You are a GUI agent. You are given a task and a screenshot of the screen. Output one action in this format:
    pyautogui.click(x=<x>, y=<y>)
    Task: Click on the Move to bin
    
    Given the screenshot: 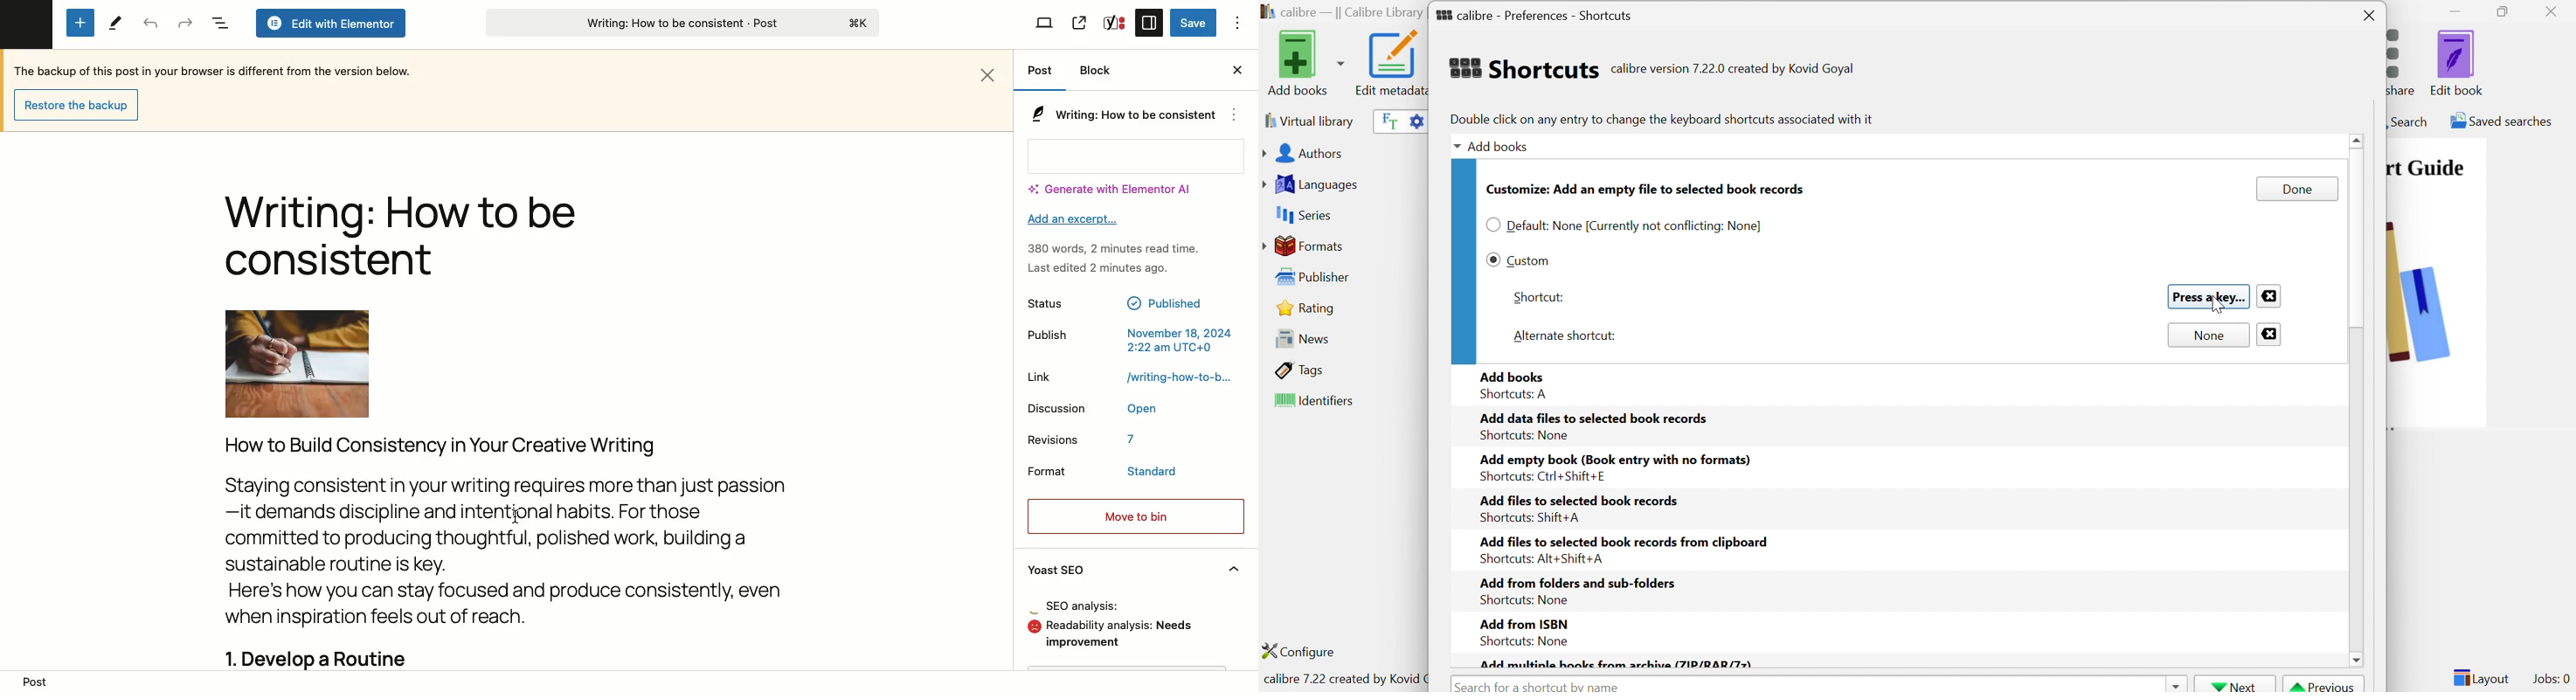 What is the action you would take?
    pyautogui.click(x=1135, y=516)
    